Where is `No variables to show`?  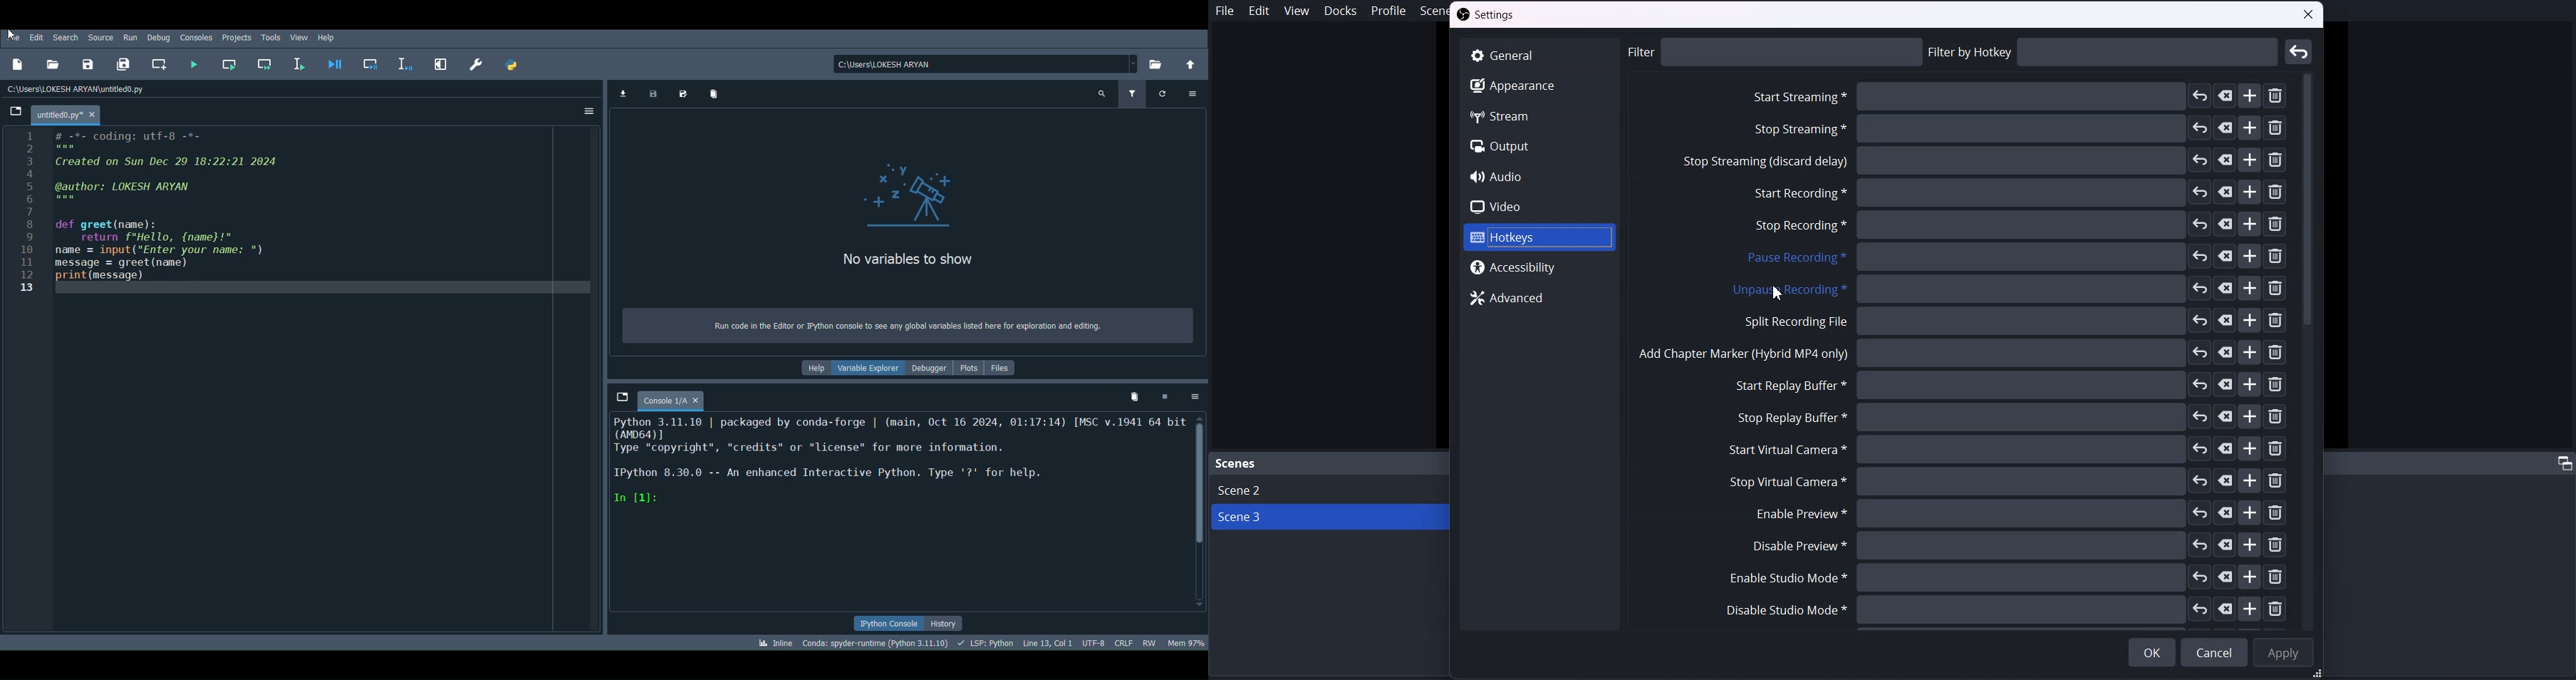
No variables to show is located at coordinates (910, 260).